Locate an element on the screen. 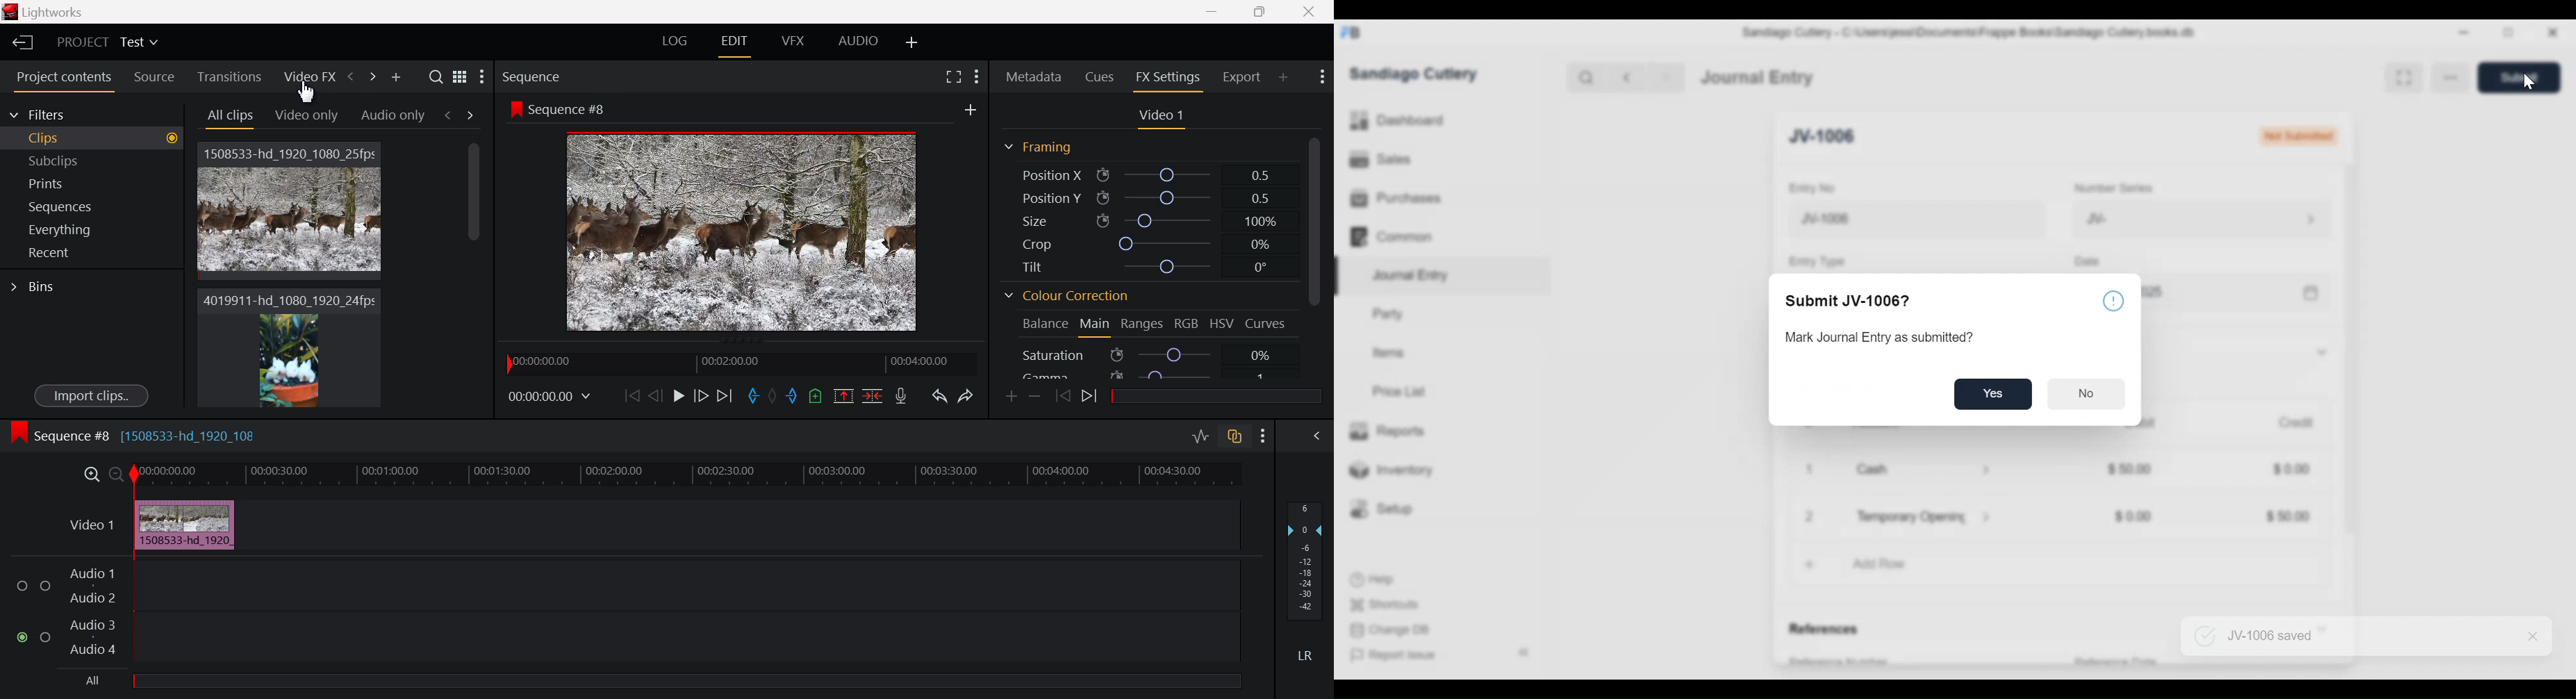 This screenshot has width=2576, height=700. Project Title is located at coordinates (107, 41).